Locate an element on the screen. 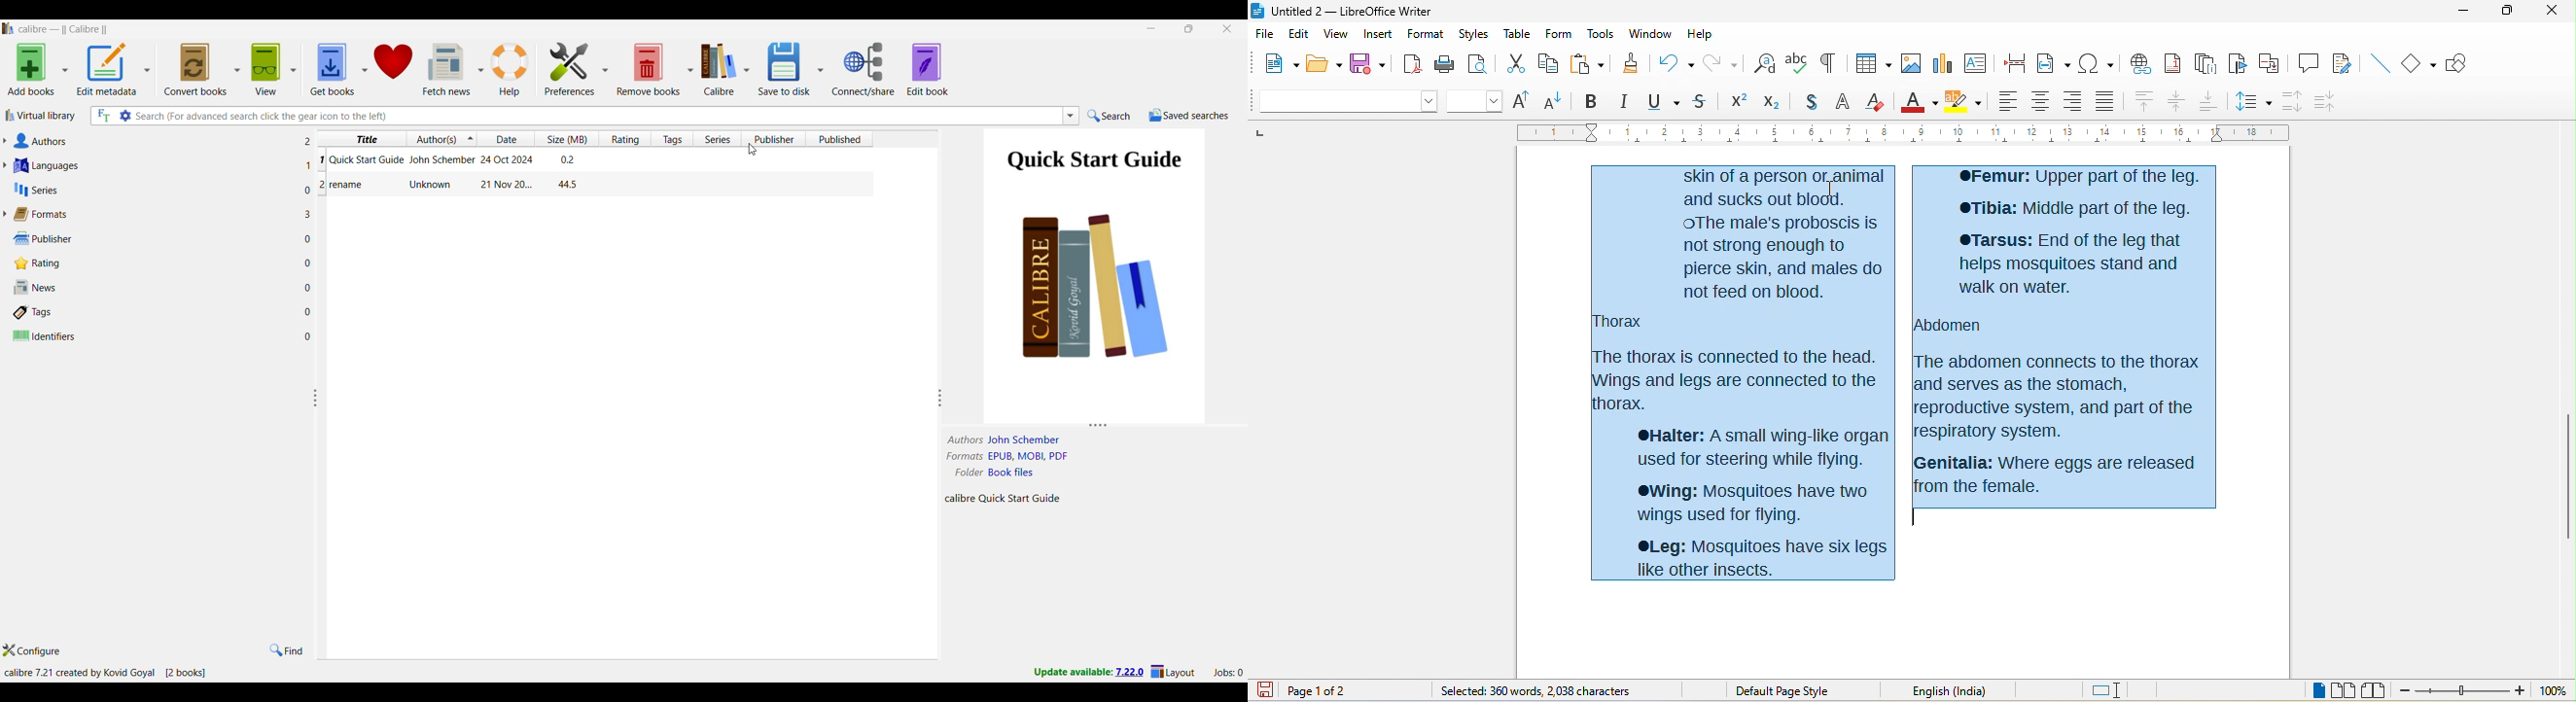 This screenshot has height=728, width=2576. image is located at coordinates (1912, 62).